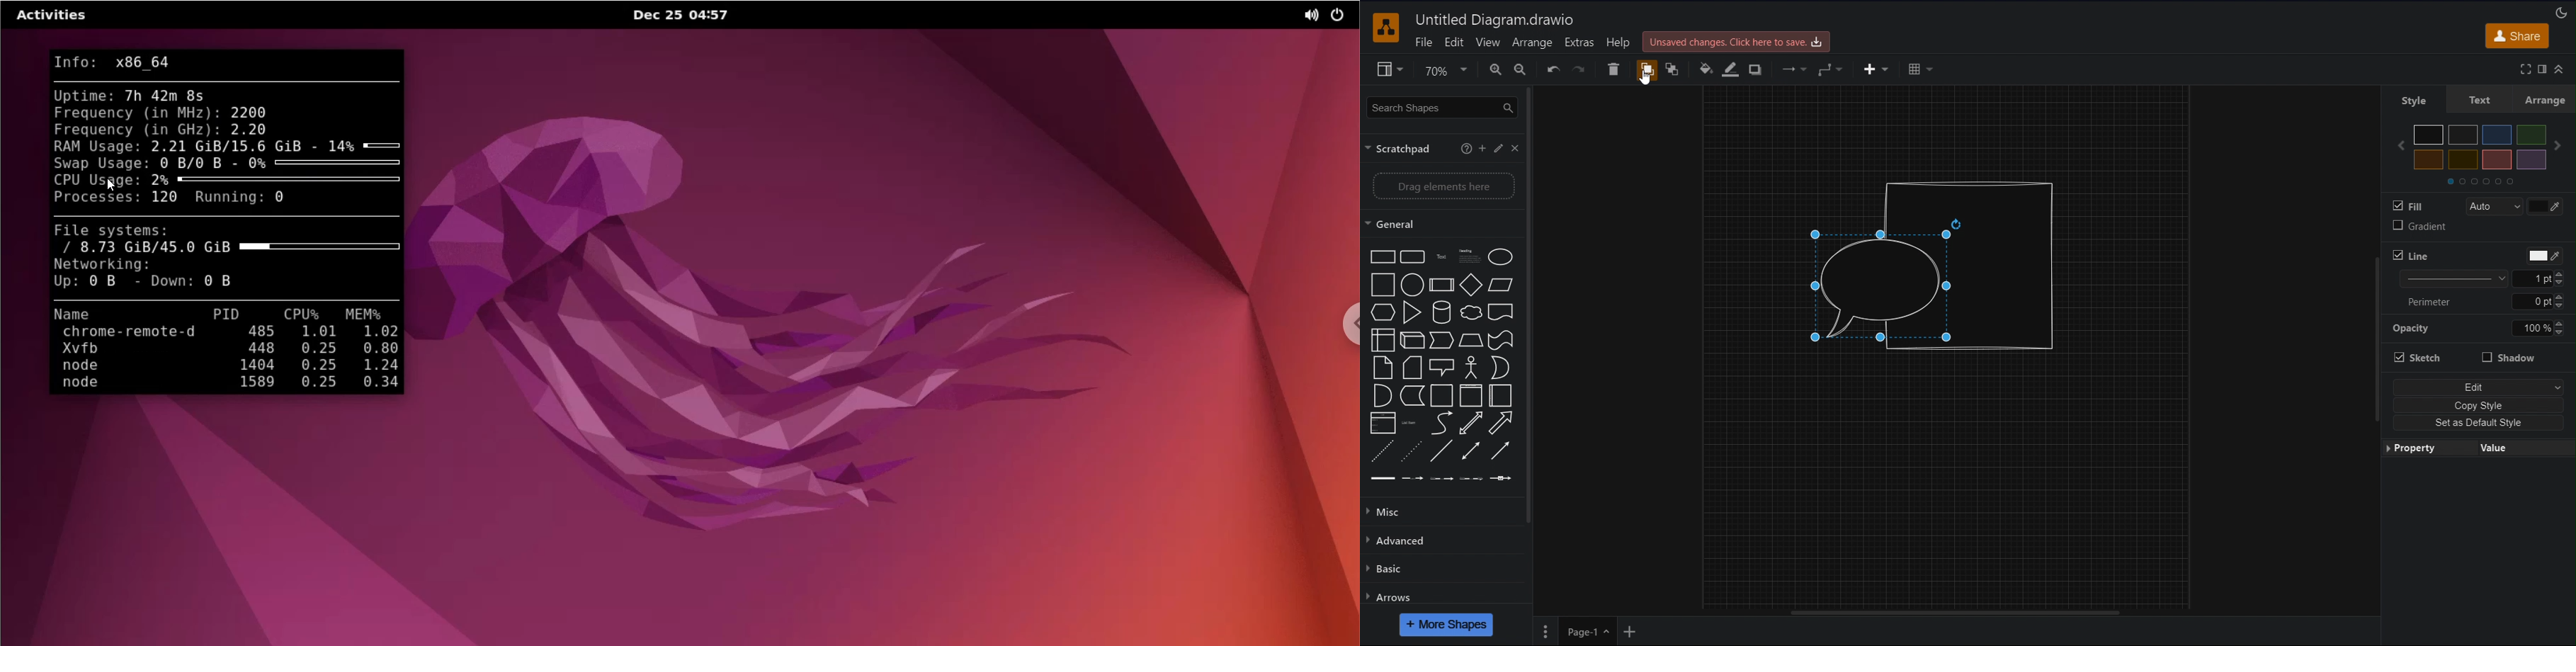  What do you see at coordinates (2480, 181) in the screenshot?
I see `Color sets` at bounding box center [2480, 181].